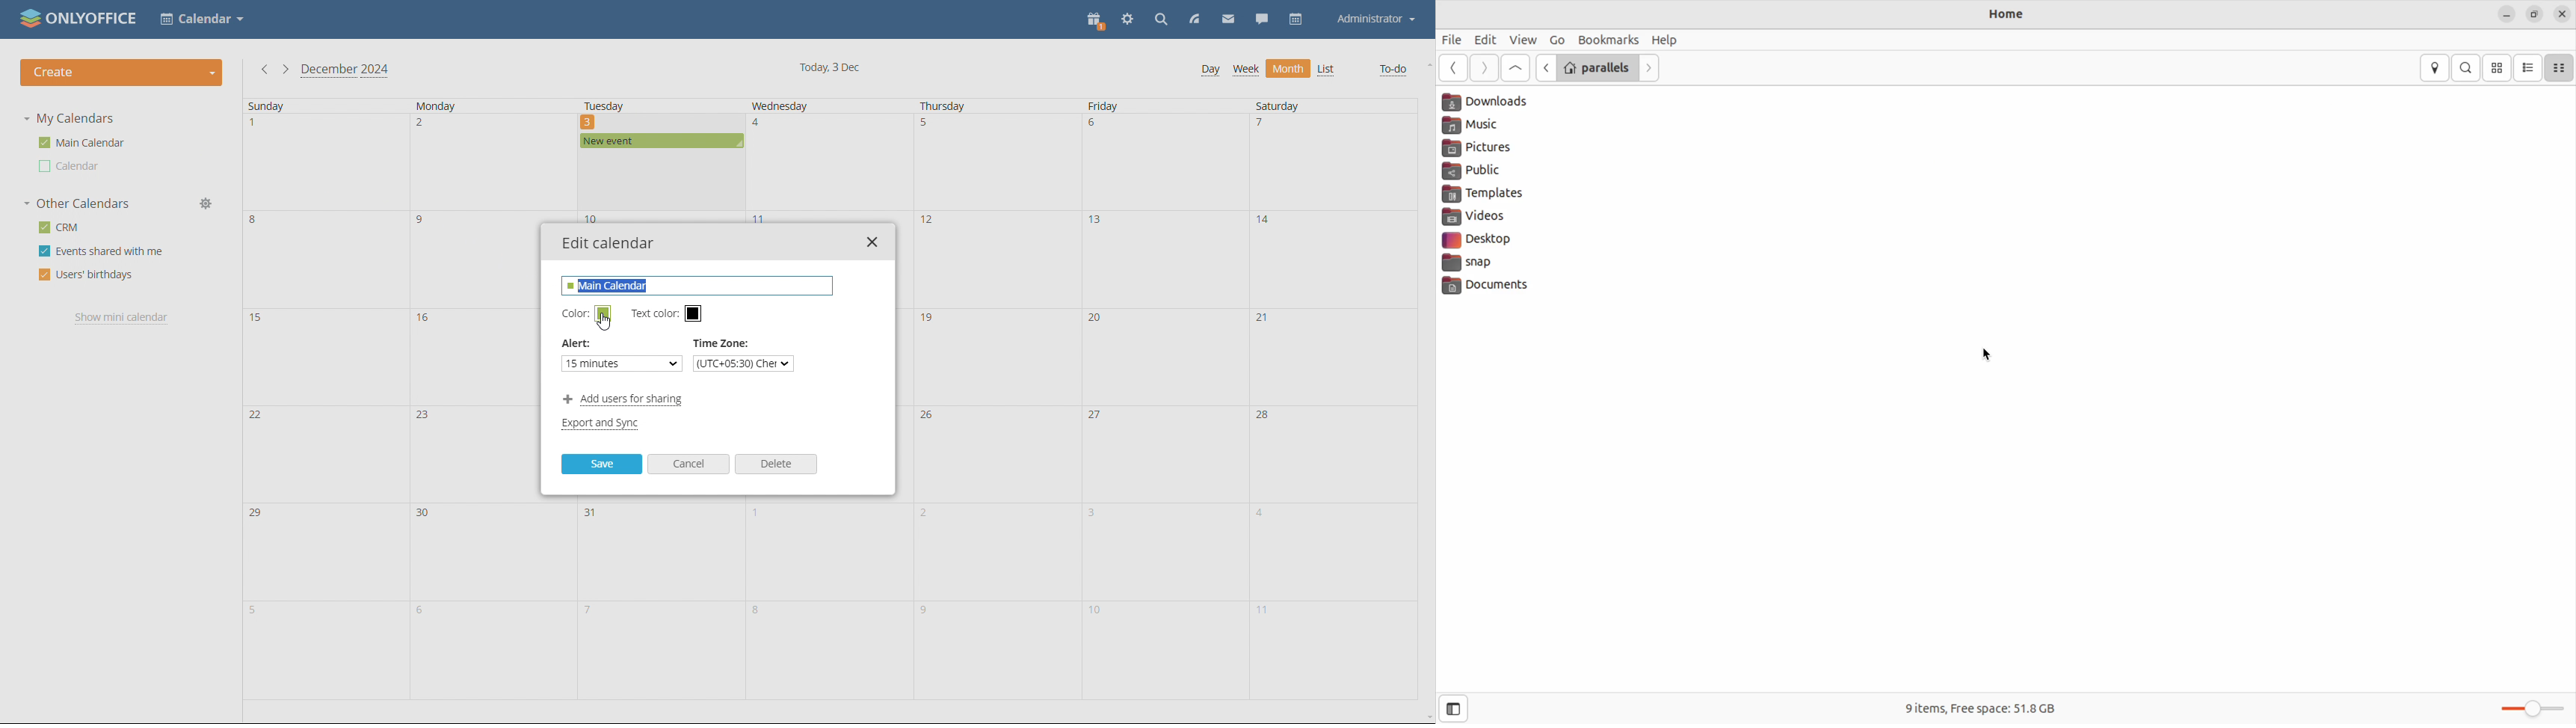 The image size is (2576, 728). Describe the element at coordinates (84, 275) in the screenshot. I see `users' birthdays` at that location.